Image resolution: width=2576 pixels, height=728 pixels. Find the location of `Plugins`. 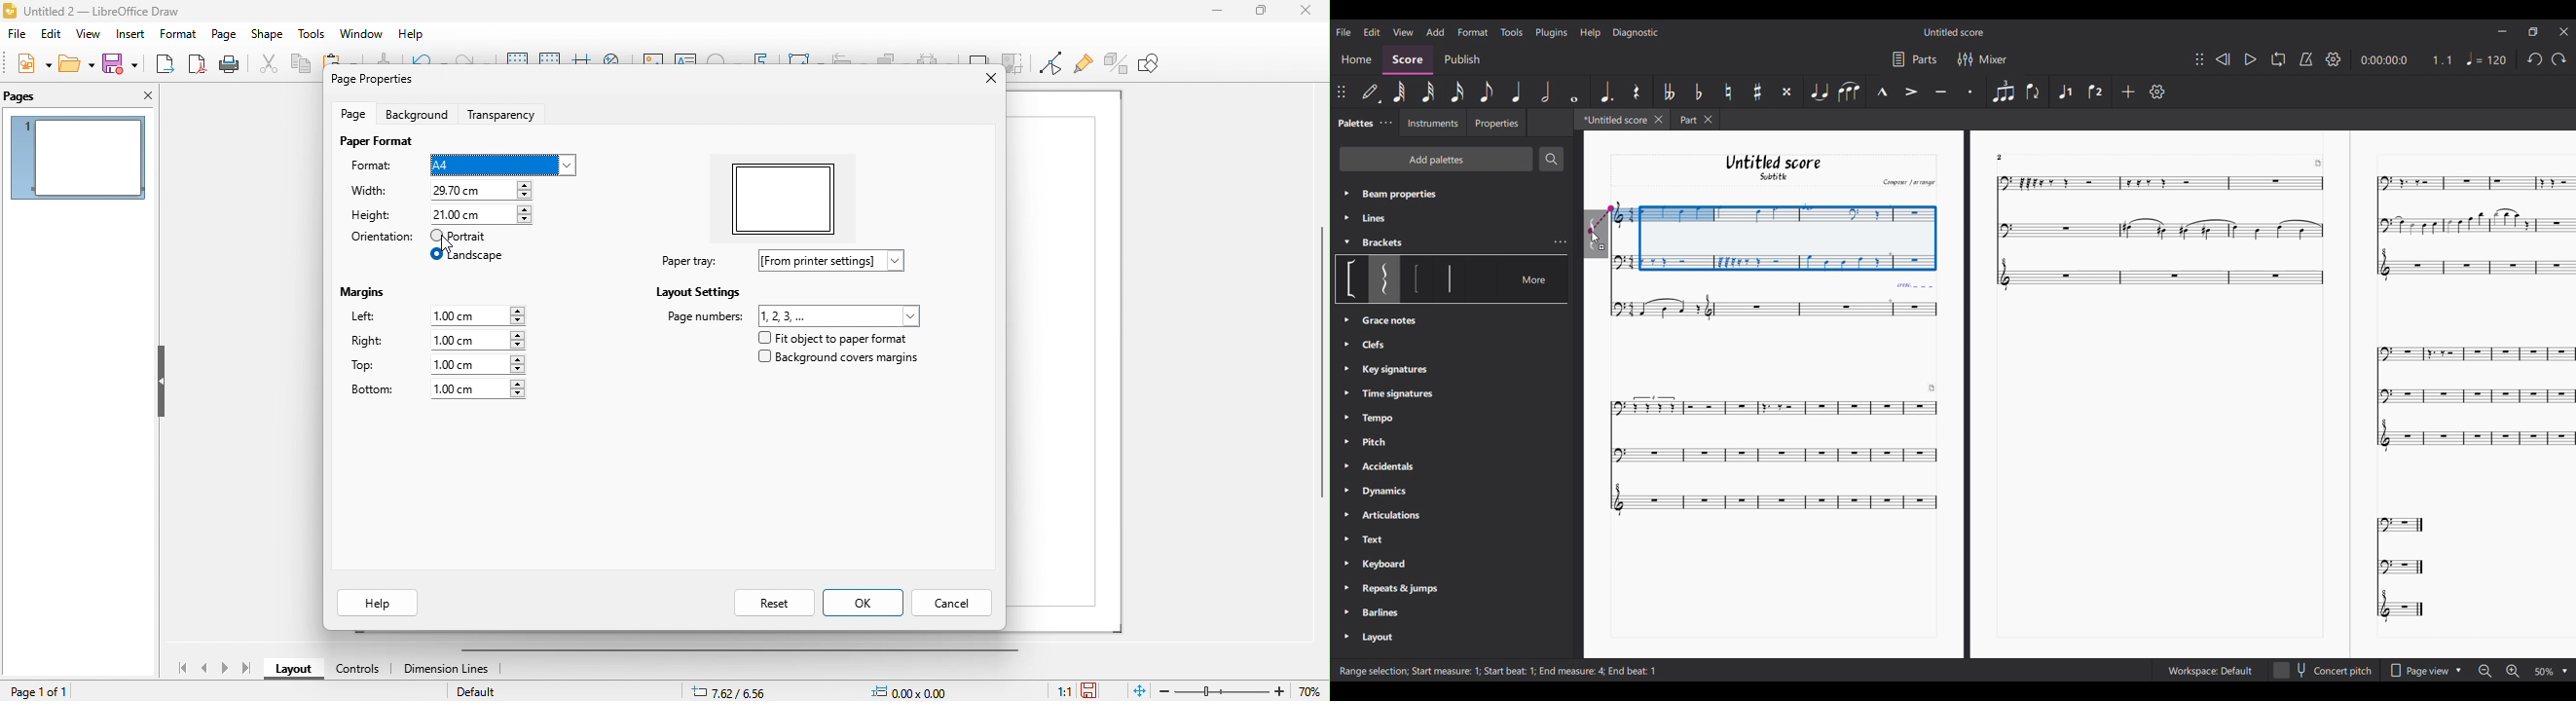

Plugins is located at coordinates (1552, 32).